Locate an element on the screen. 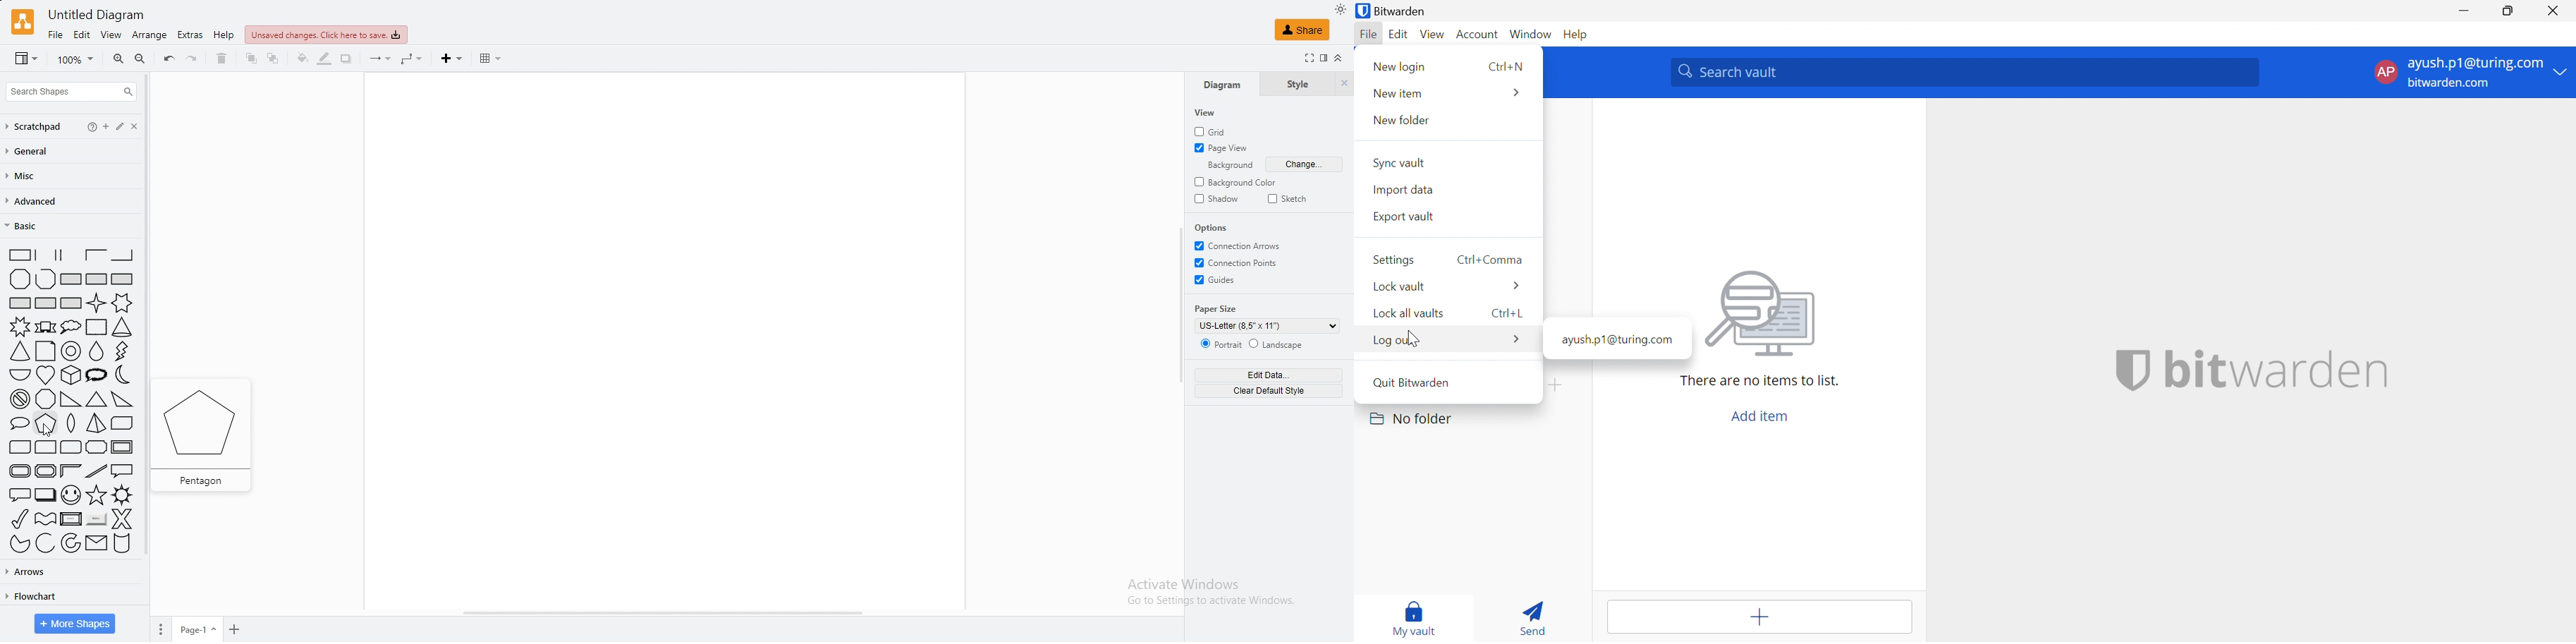  close is located at coordinates (148, 126).